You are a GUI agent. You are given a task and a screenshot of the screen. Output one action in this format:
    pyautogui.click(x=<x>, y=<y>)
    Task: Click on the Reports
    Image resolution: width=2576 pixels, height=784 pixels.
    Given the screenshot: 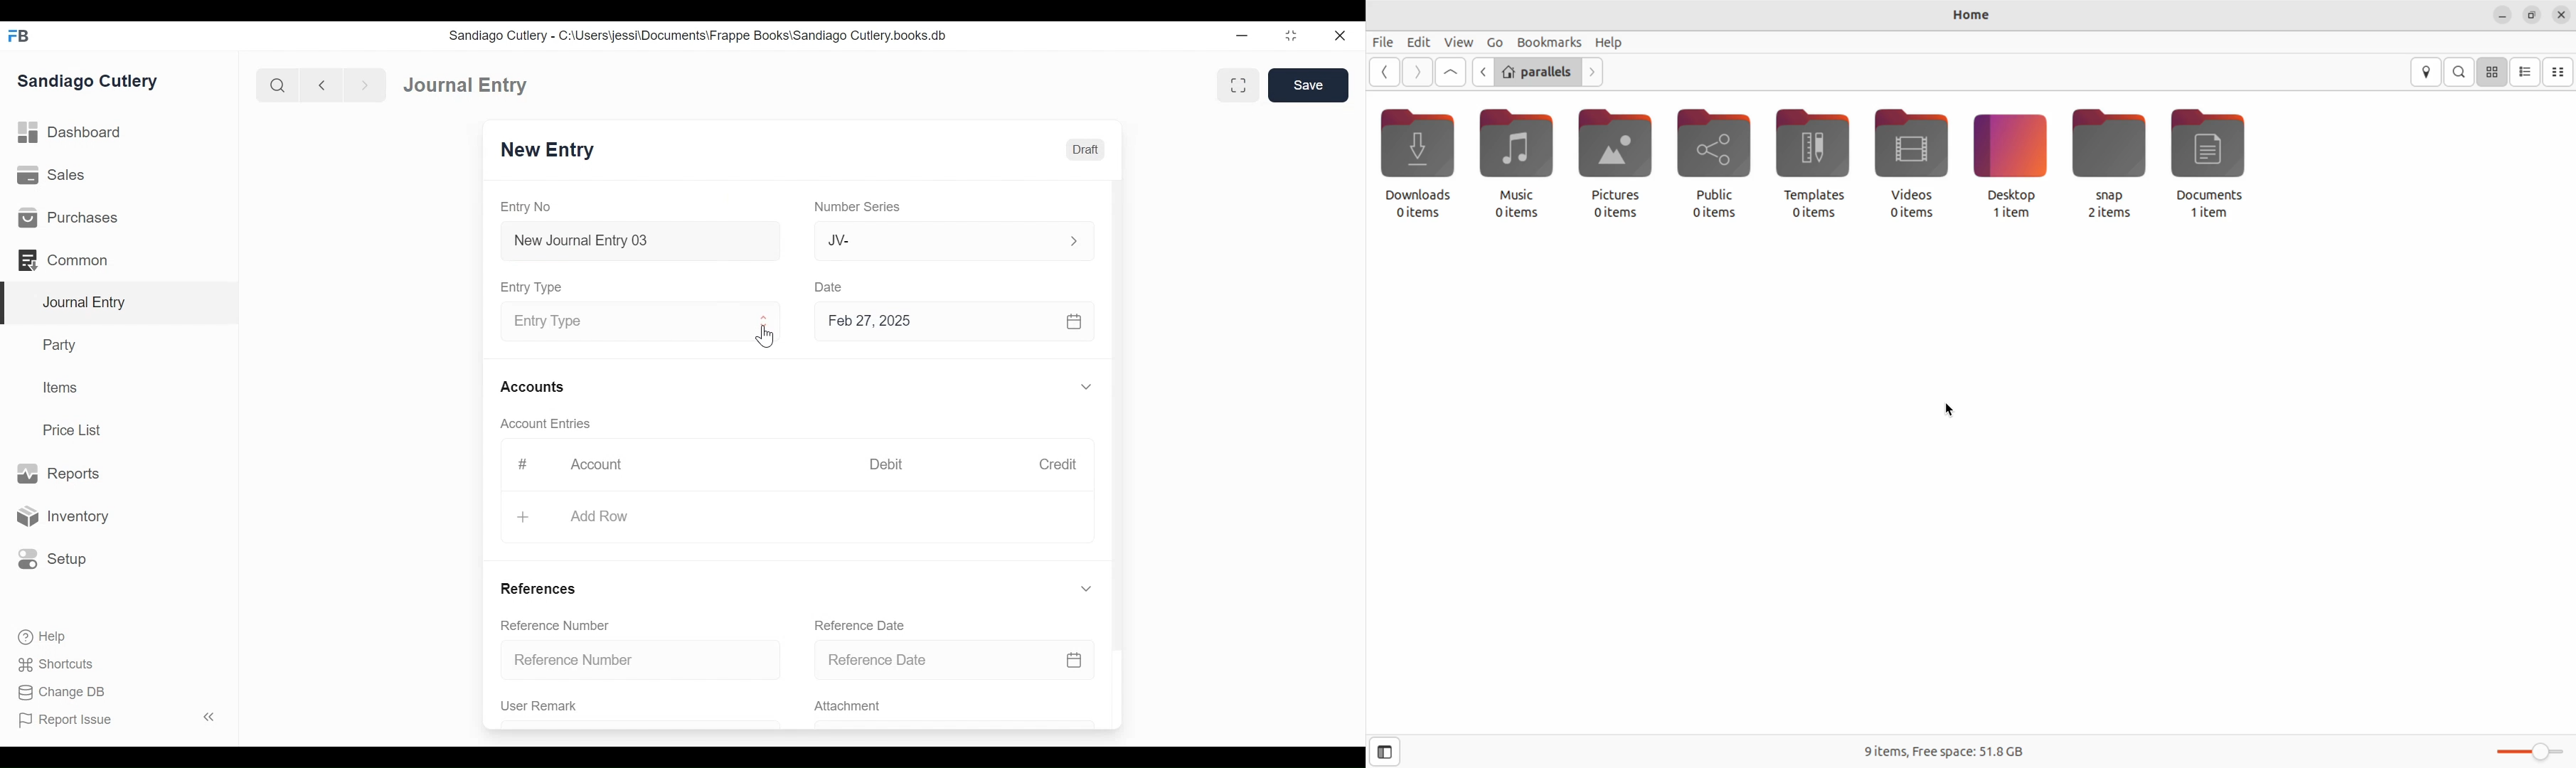 What is the action you would take?
    pyautogui.click(x=63, y=474)
    